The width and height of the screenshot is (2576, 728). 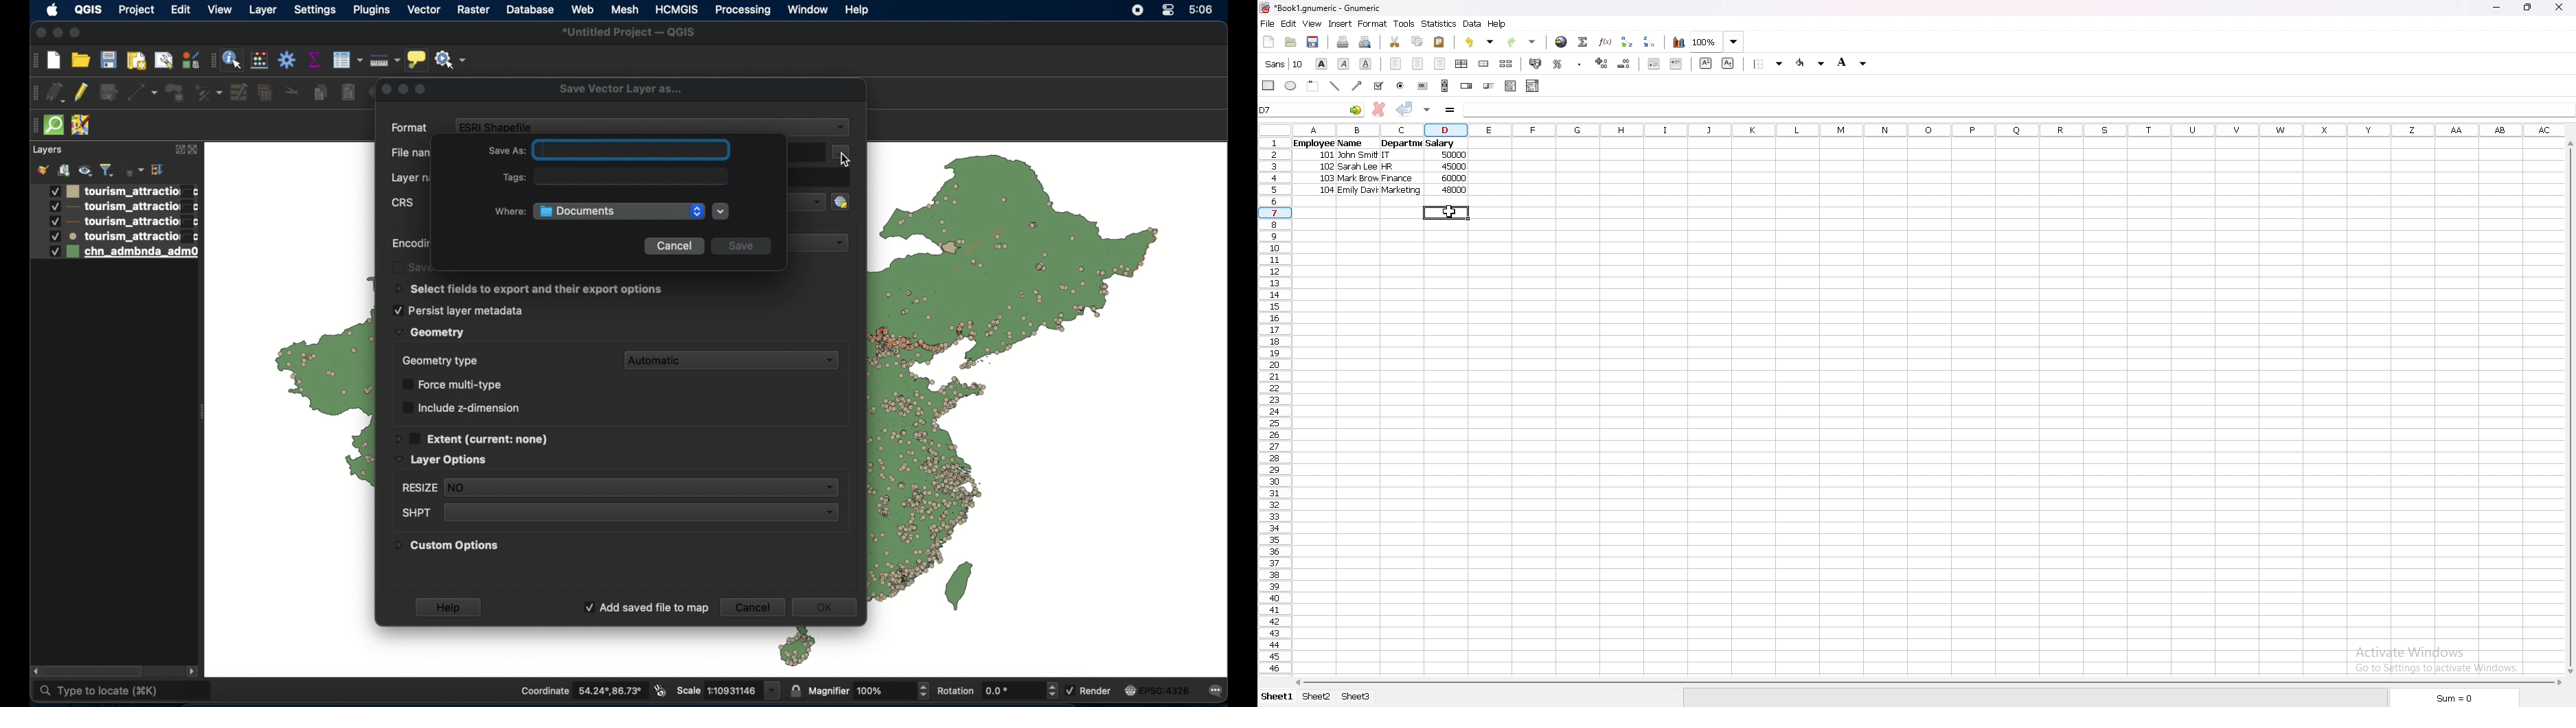 What do you see at coordinates (1417, 41) in the screenshot?
I see `copy` at bounding box center [1417, 41].